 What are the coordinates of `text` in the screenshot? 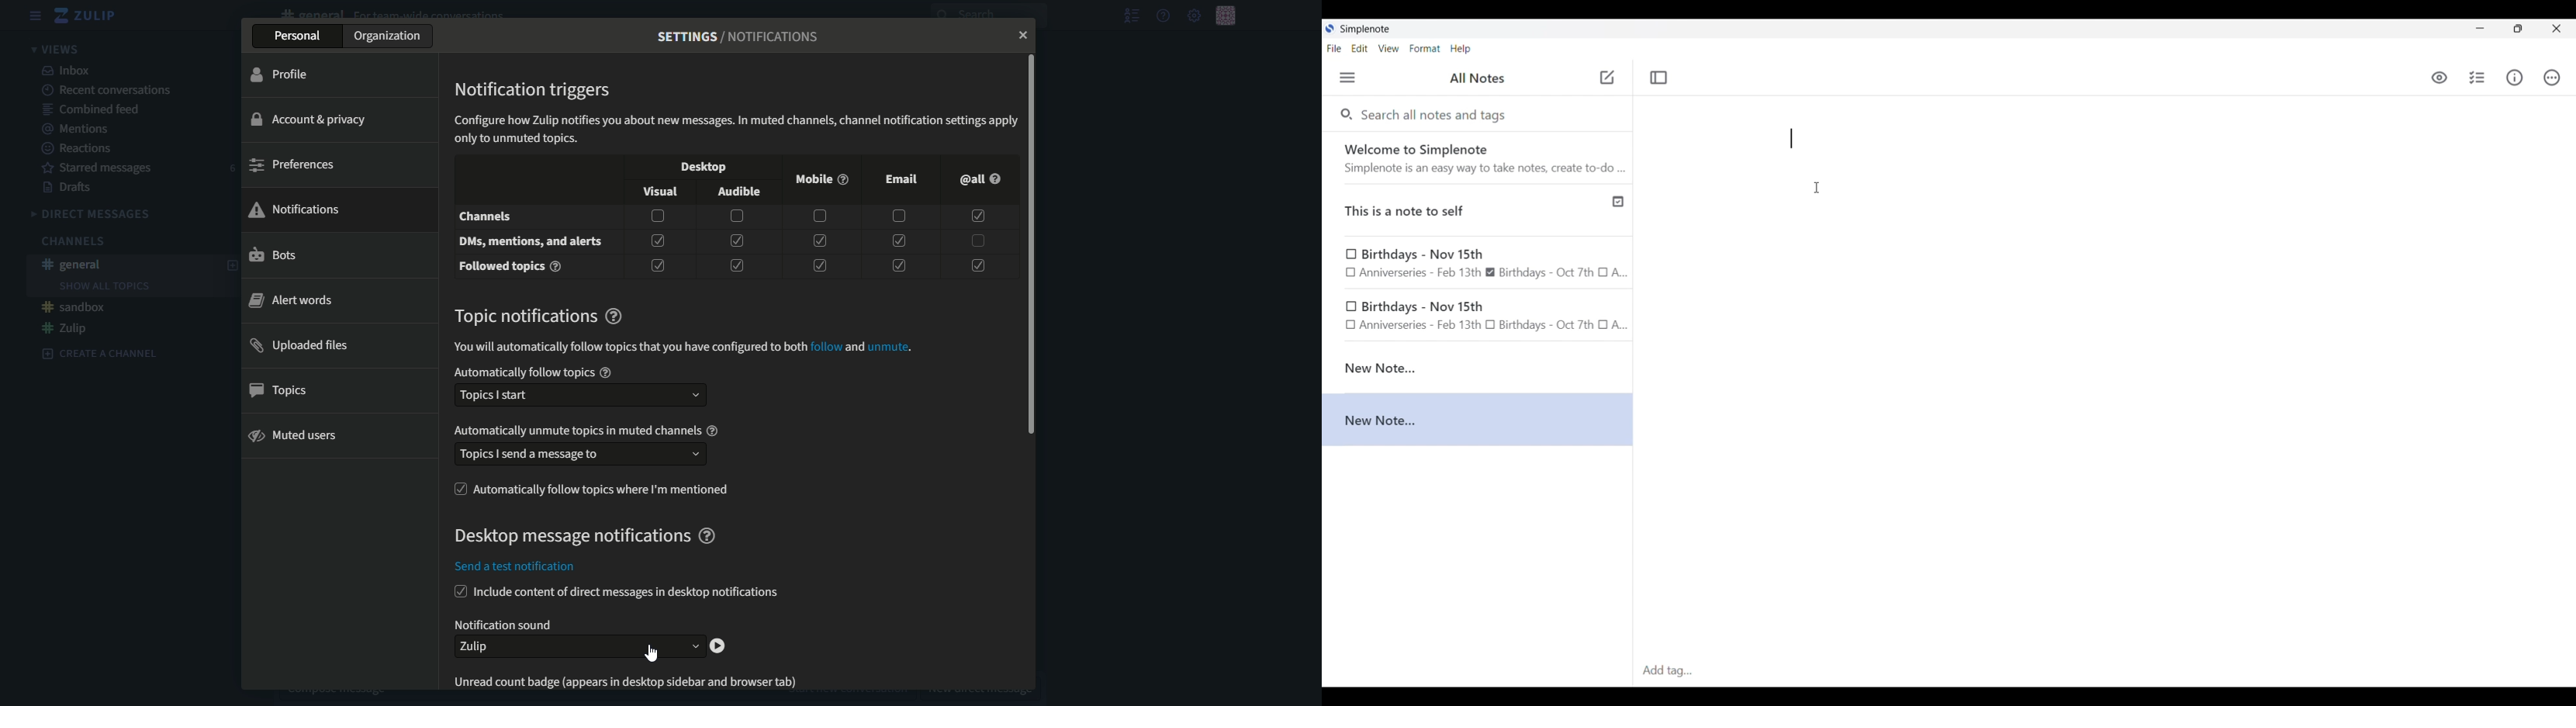 It's located at (606, 490).